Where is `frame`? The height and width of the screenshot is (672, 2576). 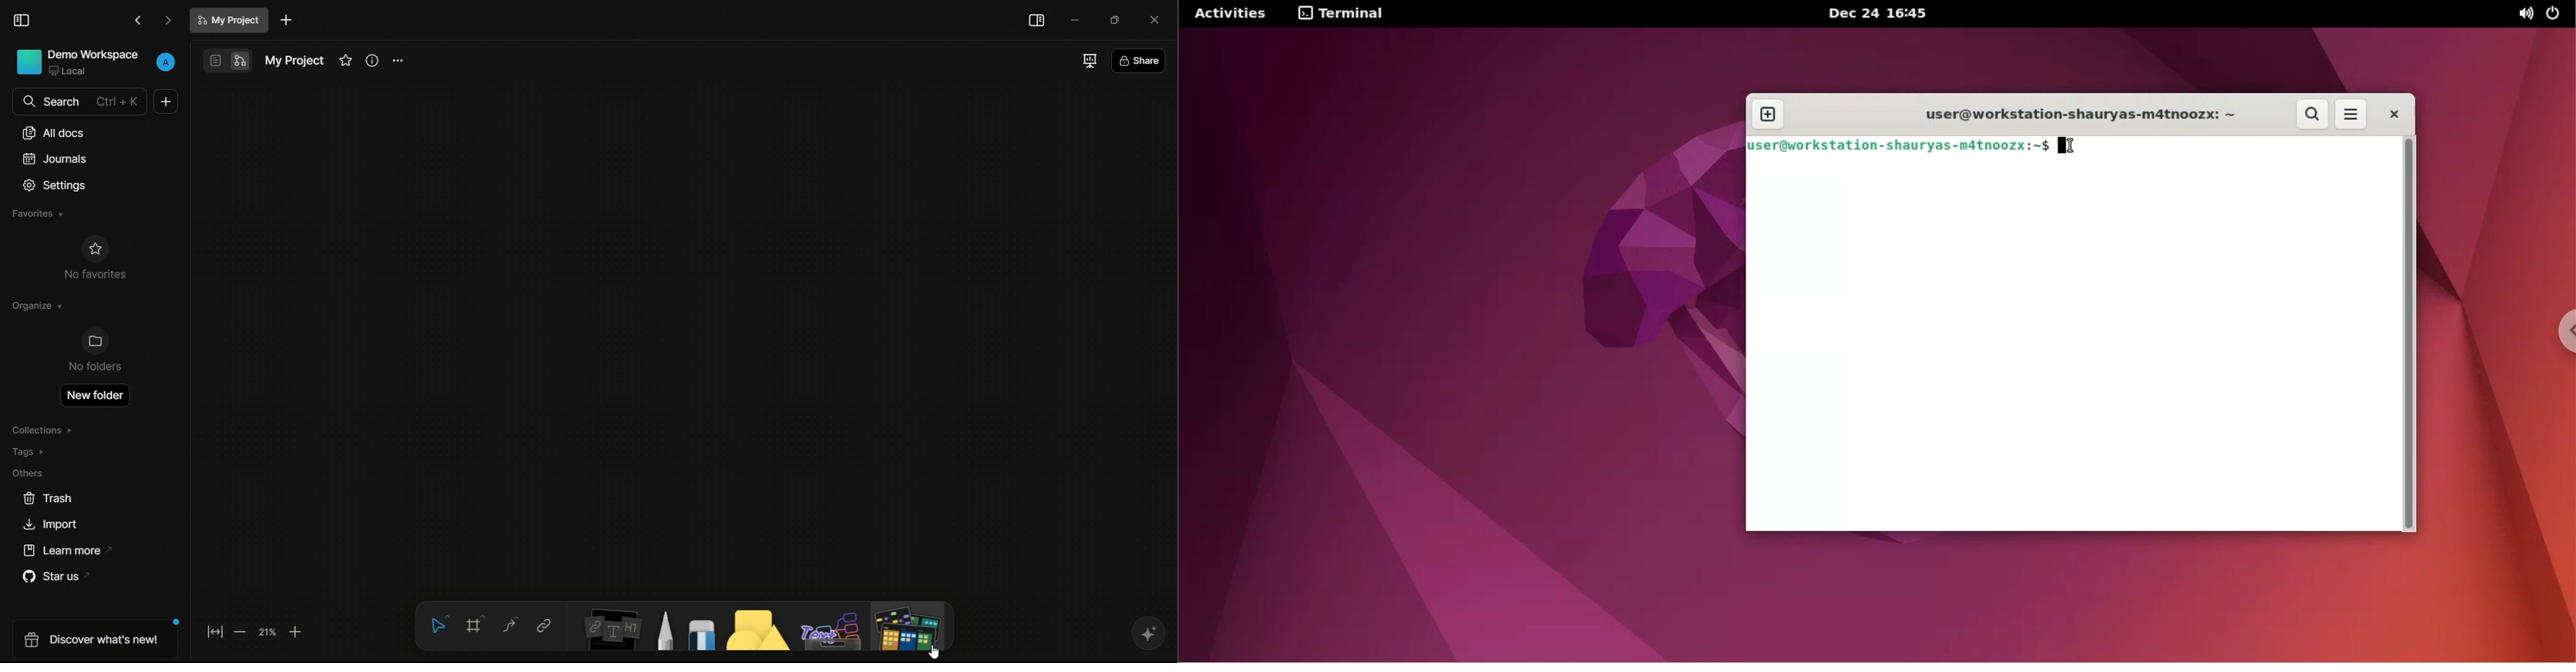 frame is located at coordinates (476, 627).